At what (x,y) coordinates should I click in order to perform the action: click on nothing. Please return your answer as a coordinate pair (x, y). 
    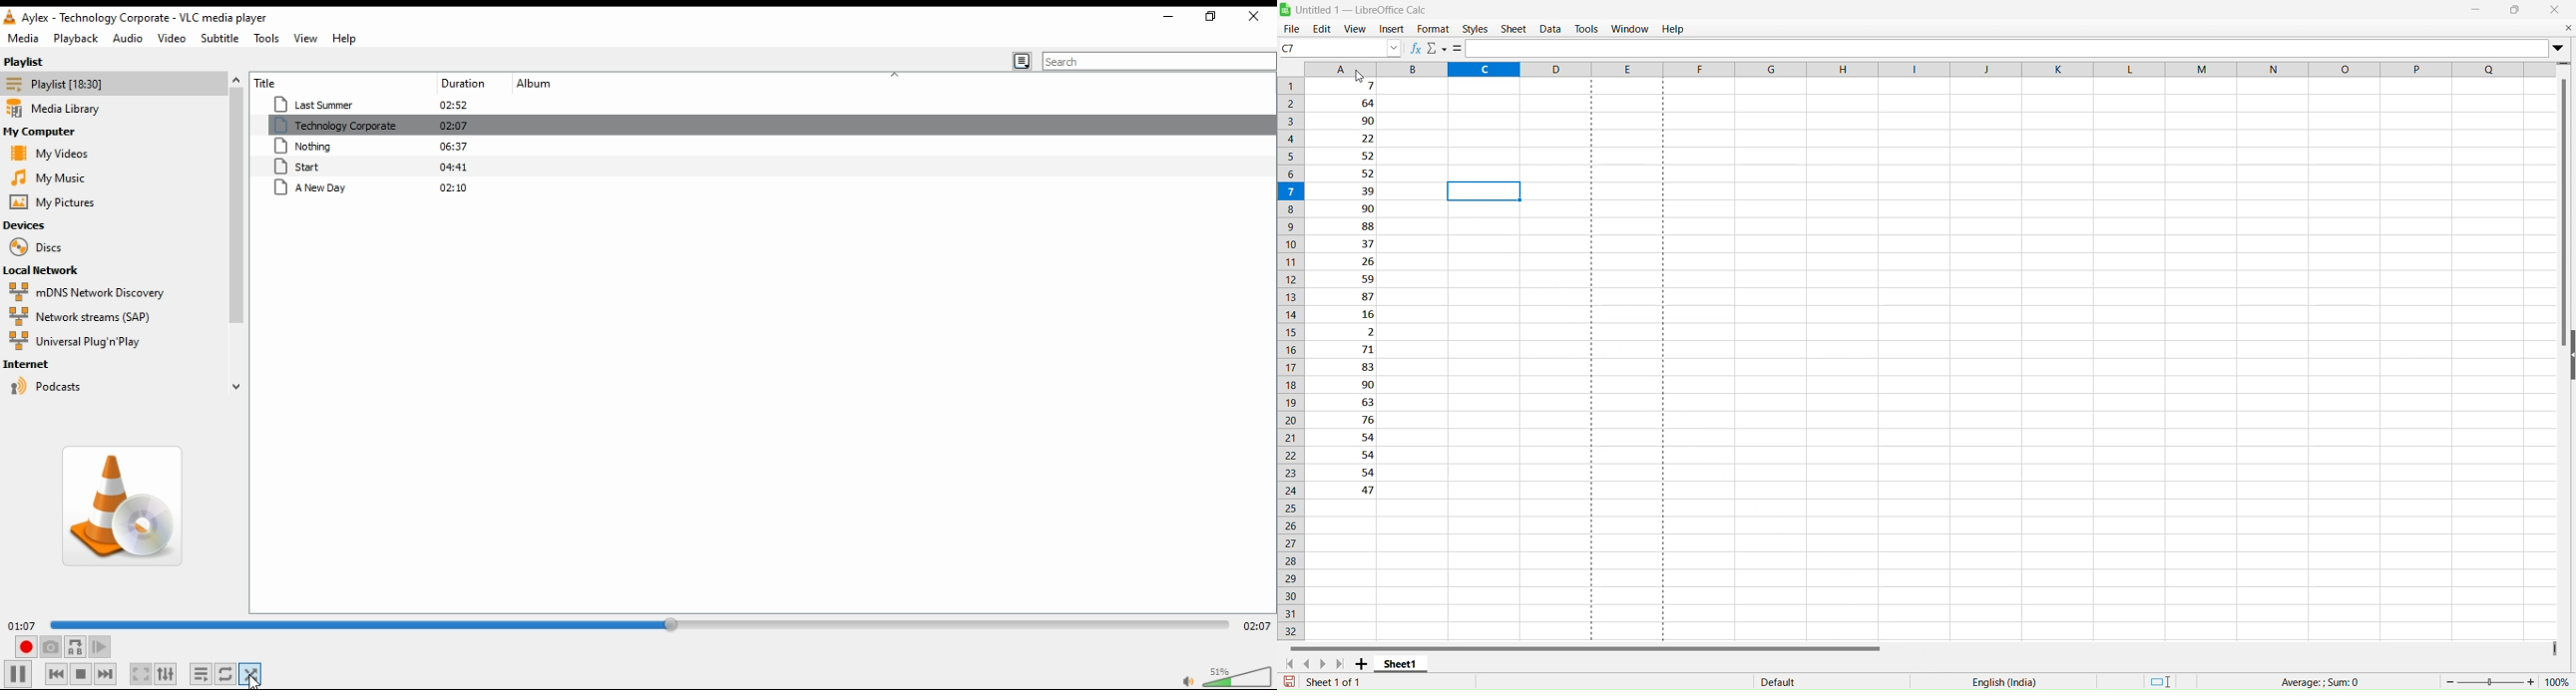
    Looking at the image, I should click on (393, 148).